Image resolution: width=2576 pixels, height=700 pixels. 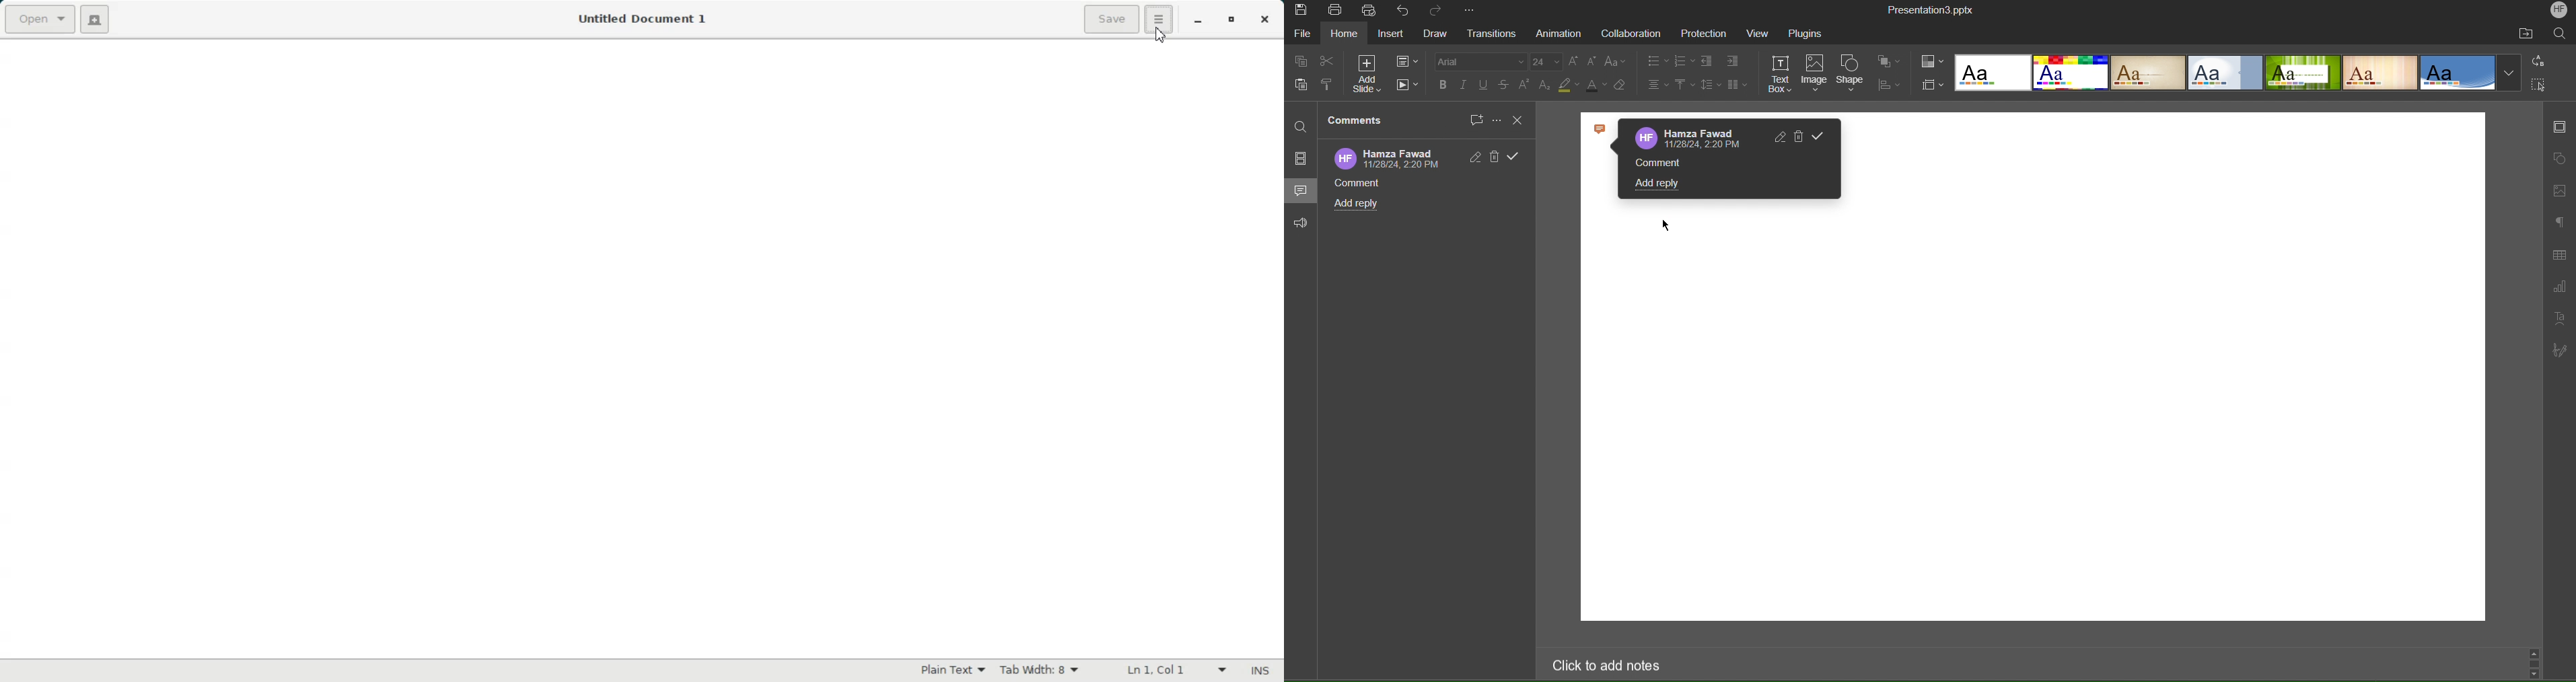 What do you see at coordinates (1301, 34) in the screenshot?
I see `File` at bounding box center [1301, 34].